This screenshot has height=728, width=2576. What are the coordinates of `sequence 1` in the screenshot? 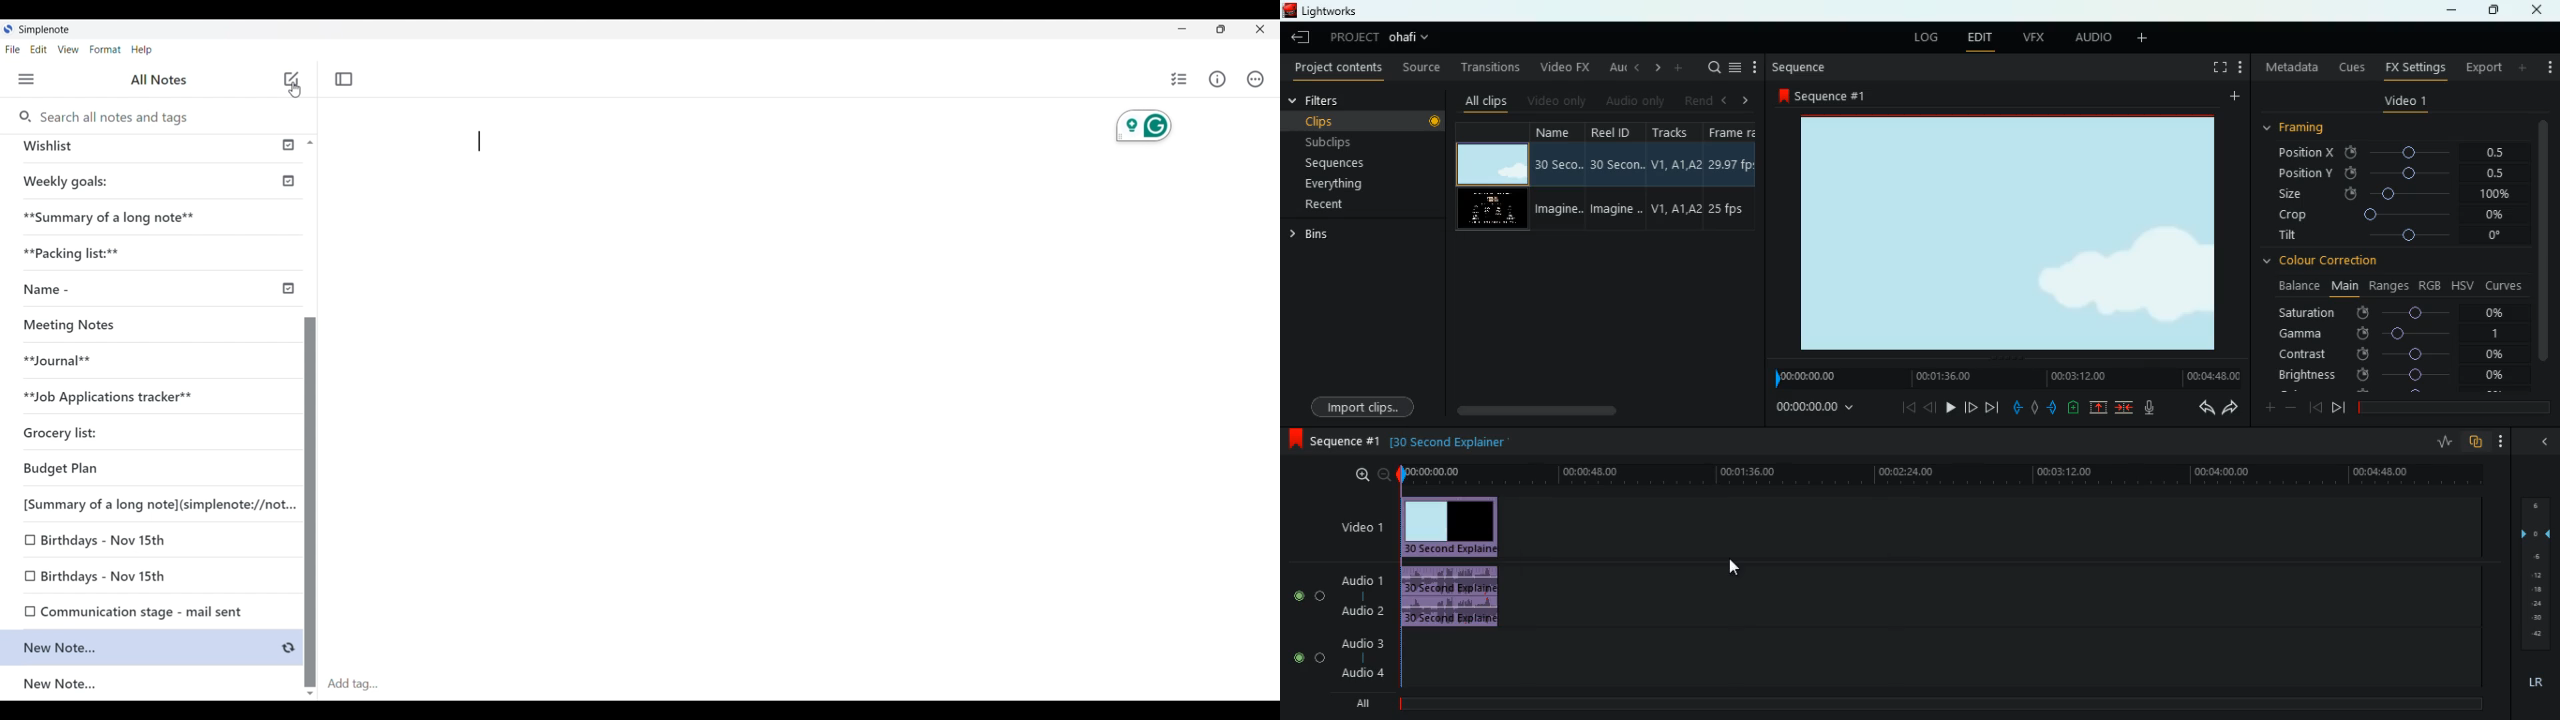 It's located at (1333, 441).